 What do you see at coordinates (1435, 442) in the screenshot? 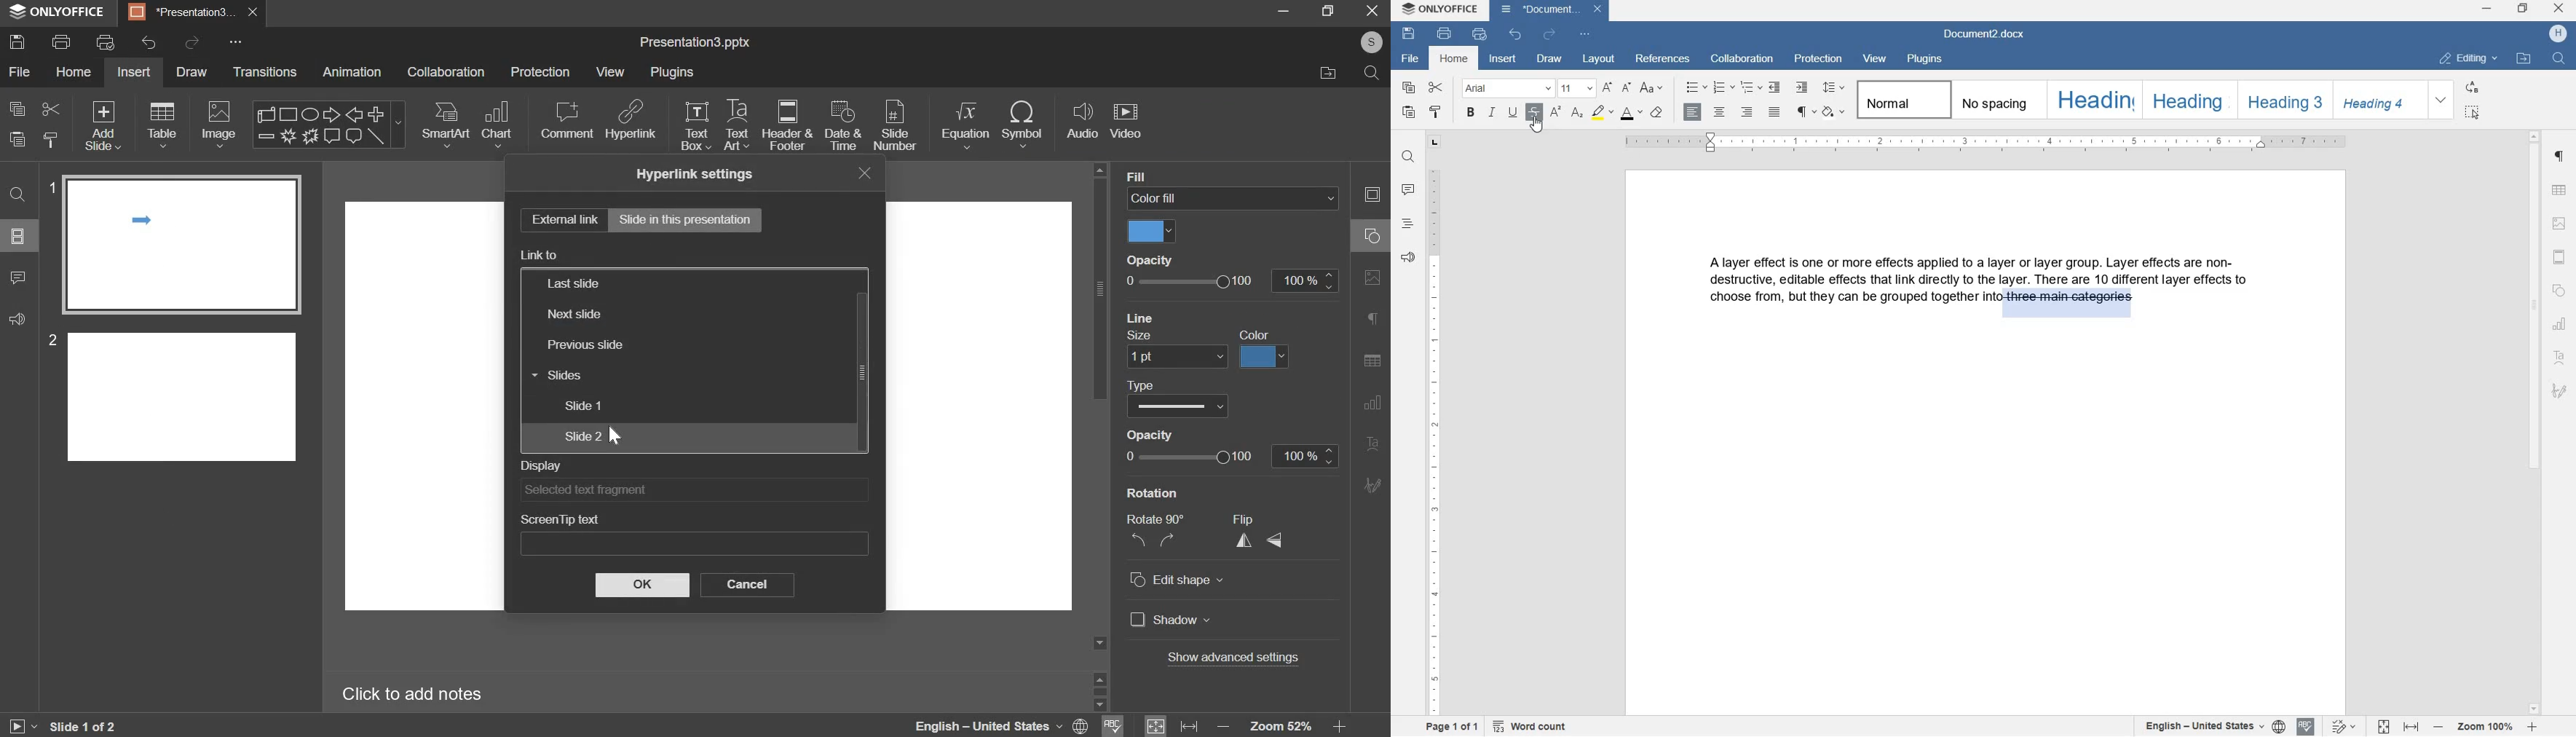
I see `ruler` at bounding box center [1435, 442].